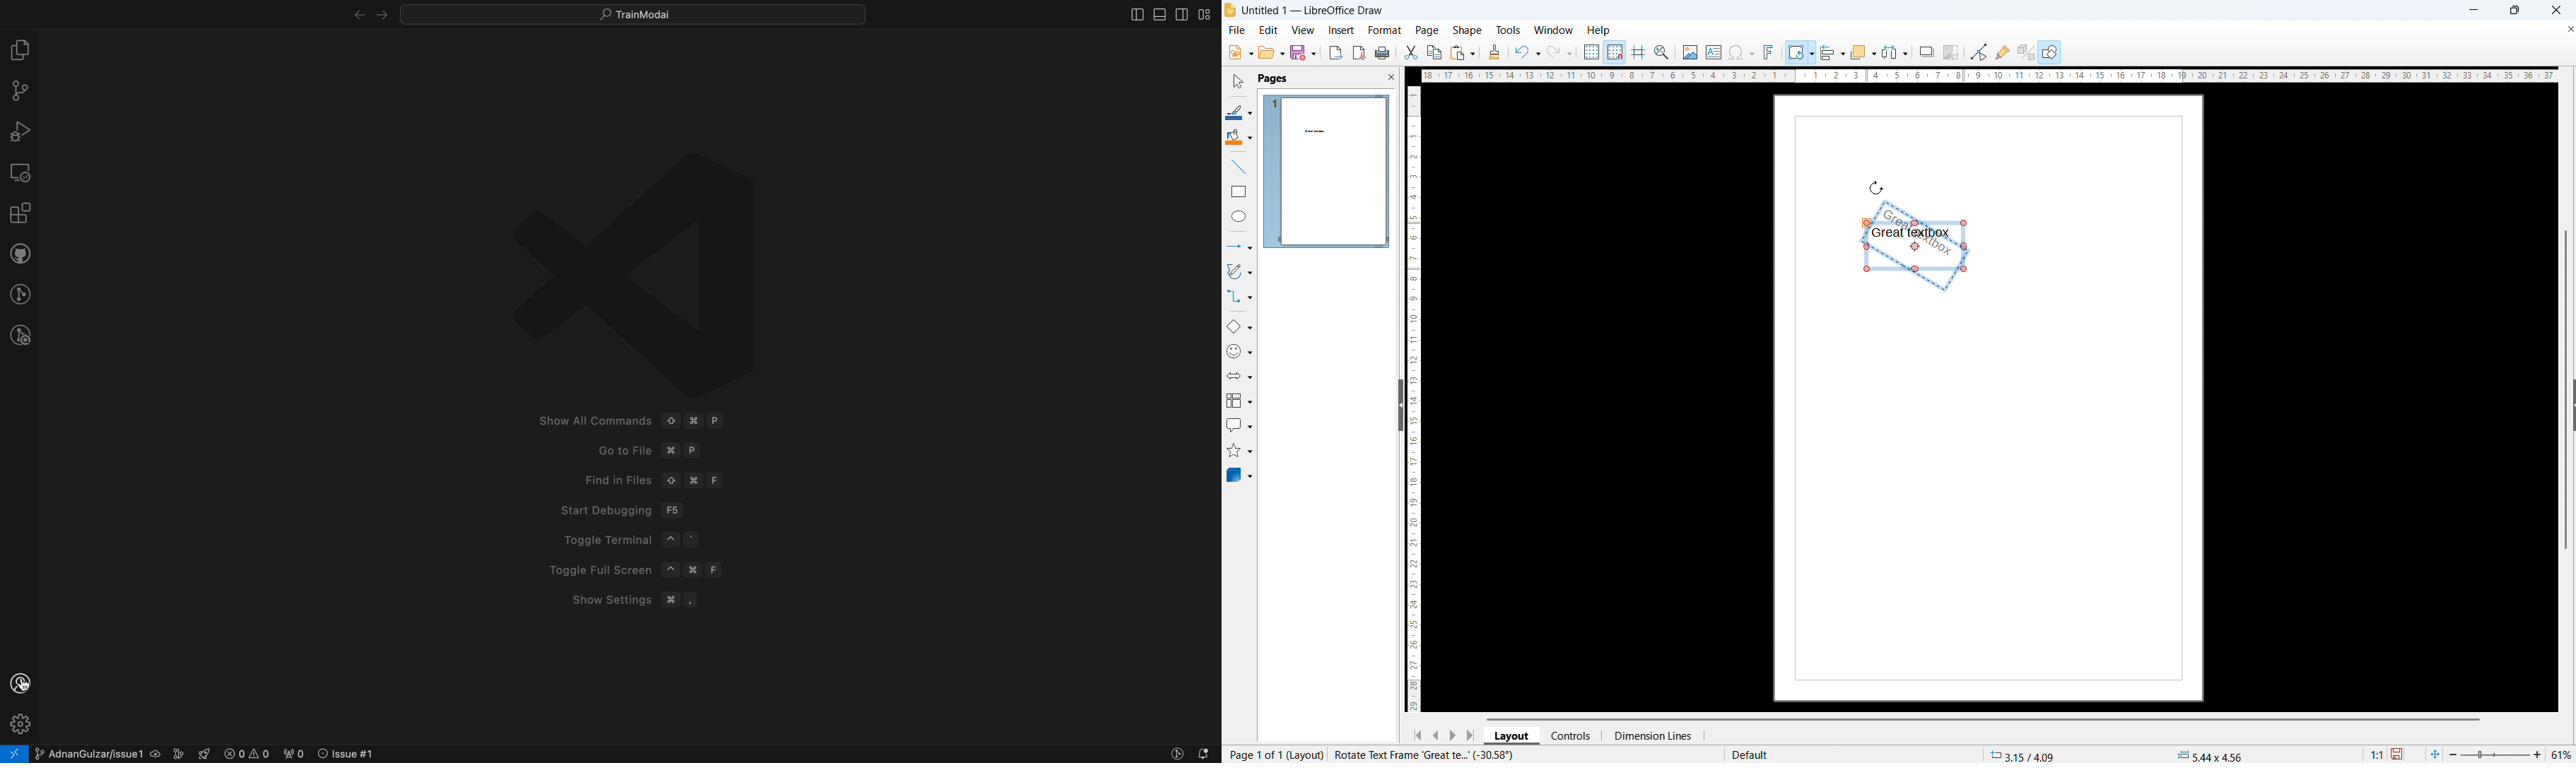 Image resolution: width=2576 pixels, height=784 pixels. Describe the element at coordinates (636, 385) in the screenshot. I see `welcome screen` at that location.